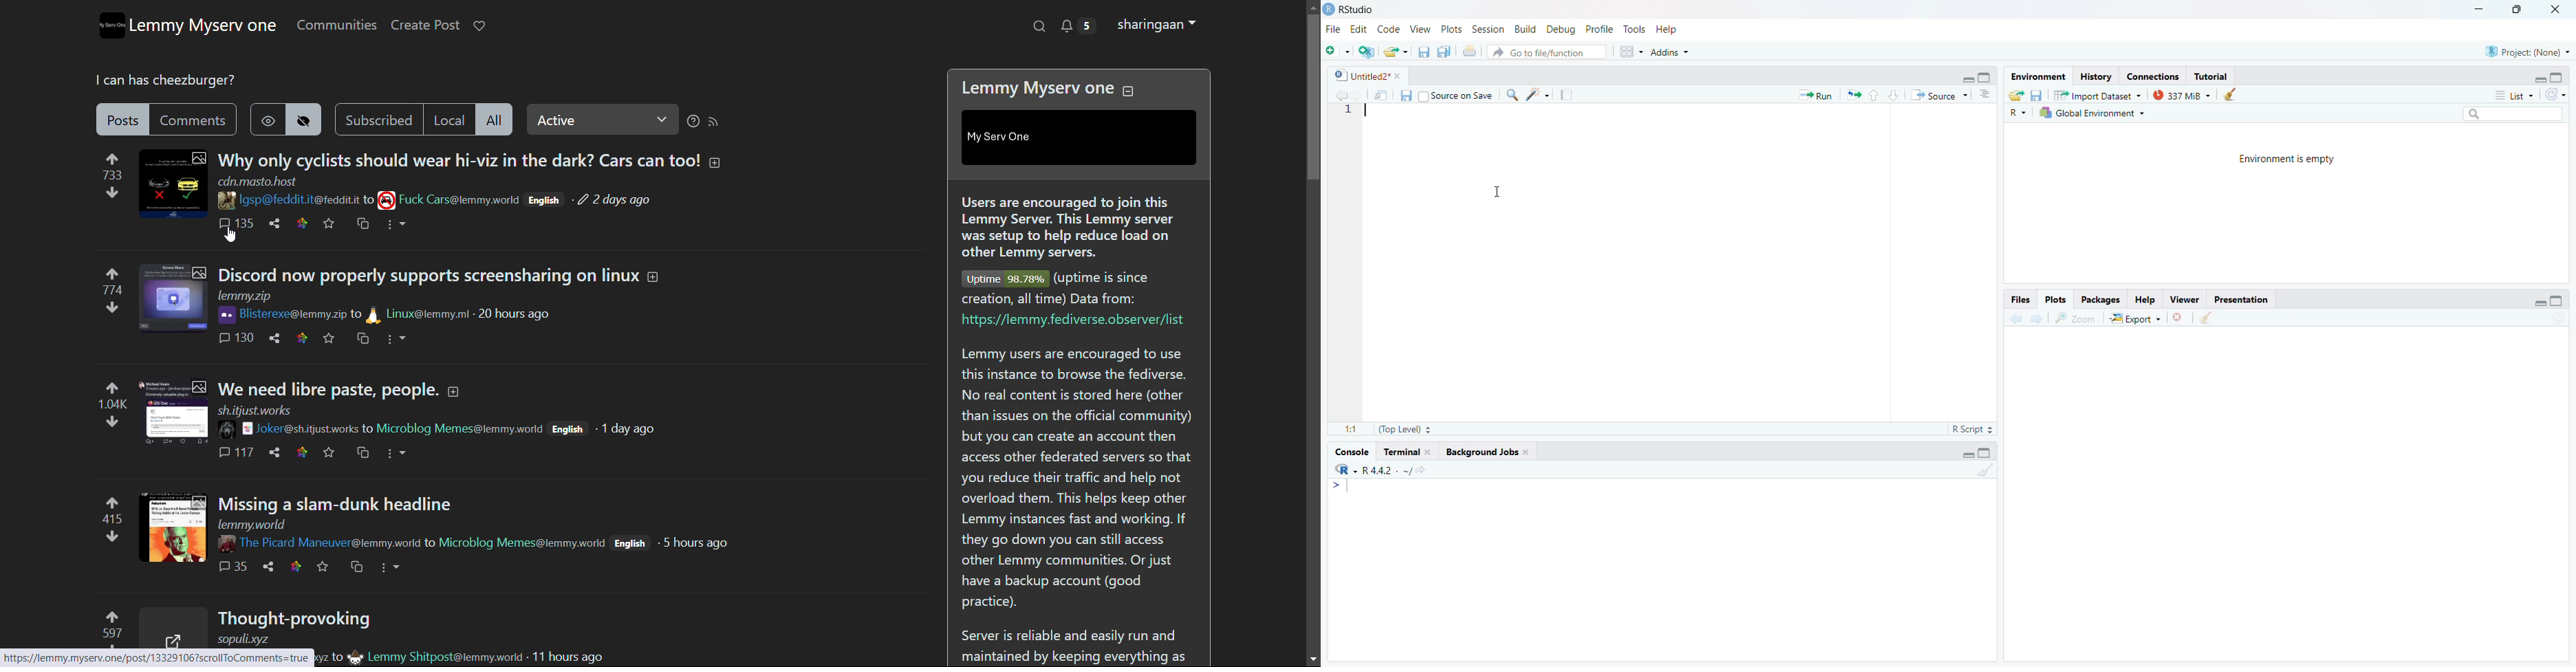 The height and width of the screenshot is (672, 2576). Describe the element at coordinates (274, 338) in the screenshot. I see `share` at that location.